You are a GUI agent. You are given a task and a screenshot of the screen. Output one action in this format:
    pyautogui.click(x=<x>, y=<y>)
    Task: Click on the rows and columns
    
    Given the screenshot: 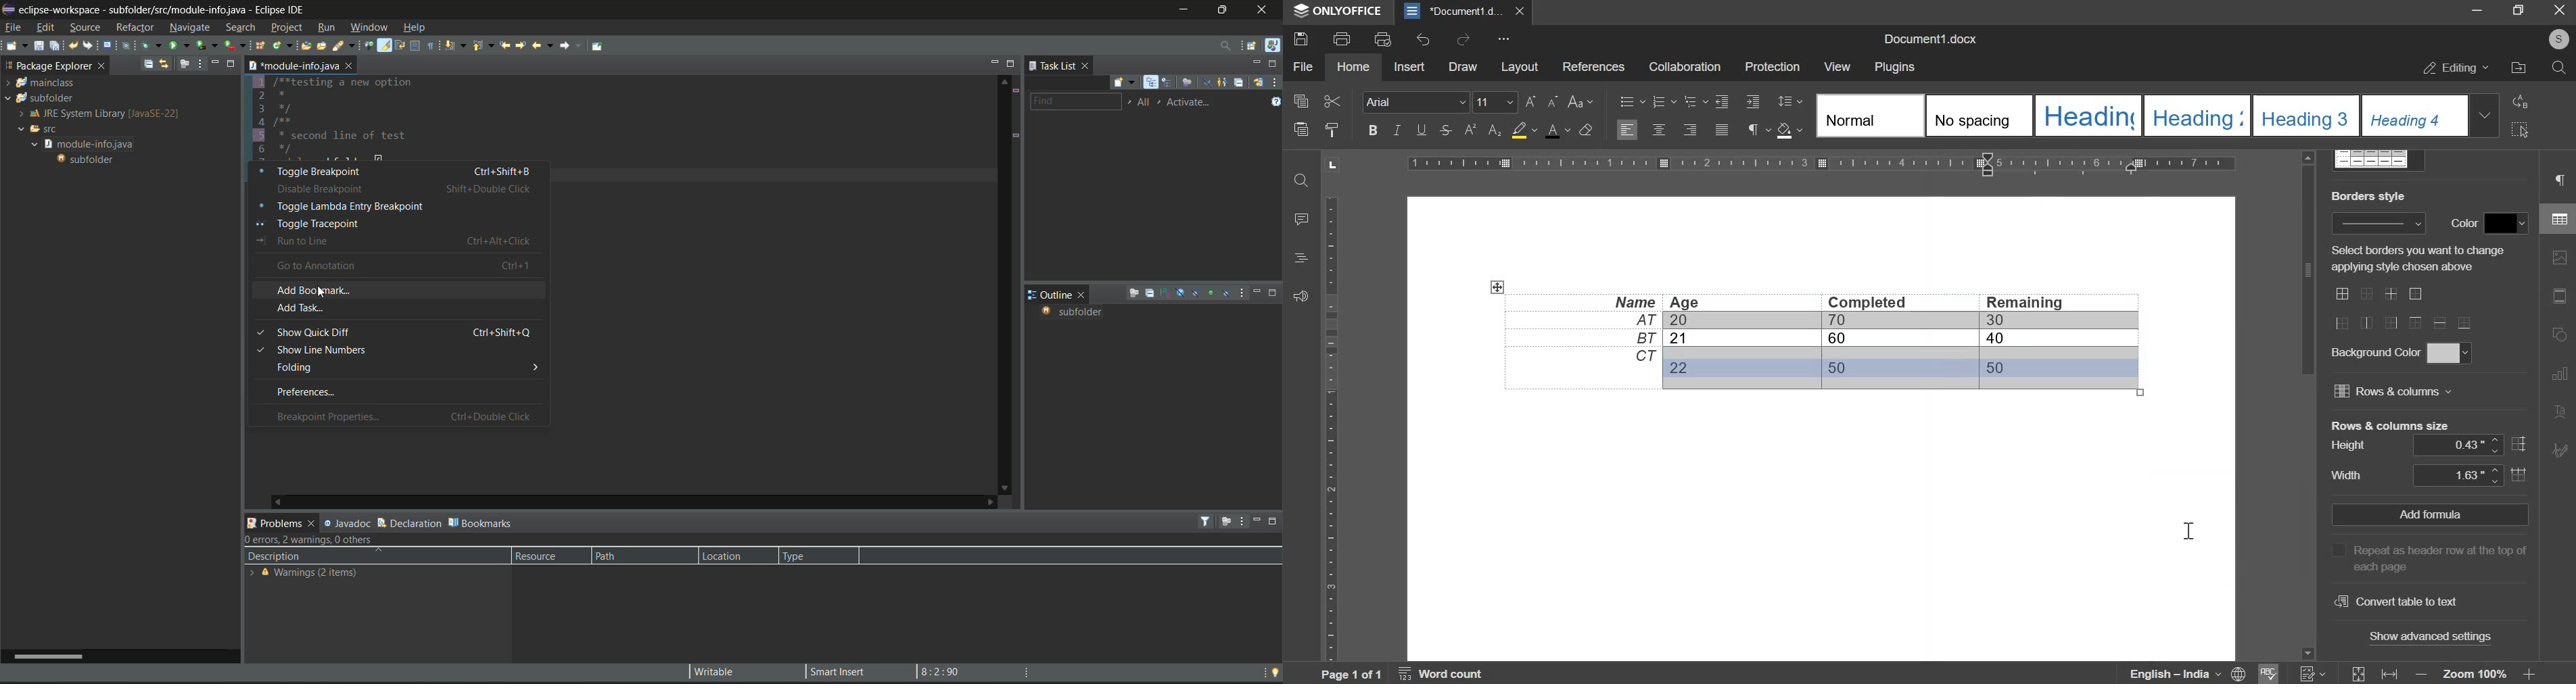 What is the action you would take?
    pyautogui.click(x=2393, y=391)
    